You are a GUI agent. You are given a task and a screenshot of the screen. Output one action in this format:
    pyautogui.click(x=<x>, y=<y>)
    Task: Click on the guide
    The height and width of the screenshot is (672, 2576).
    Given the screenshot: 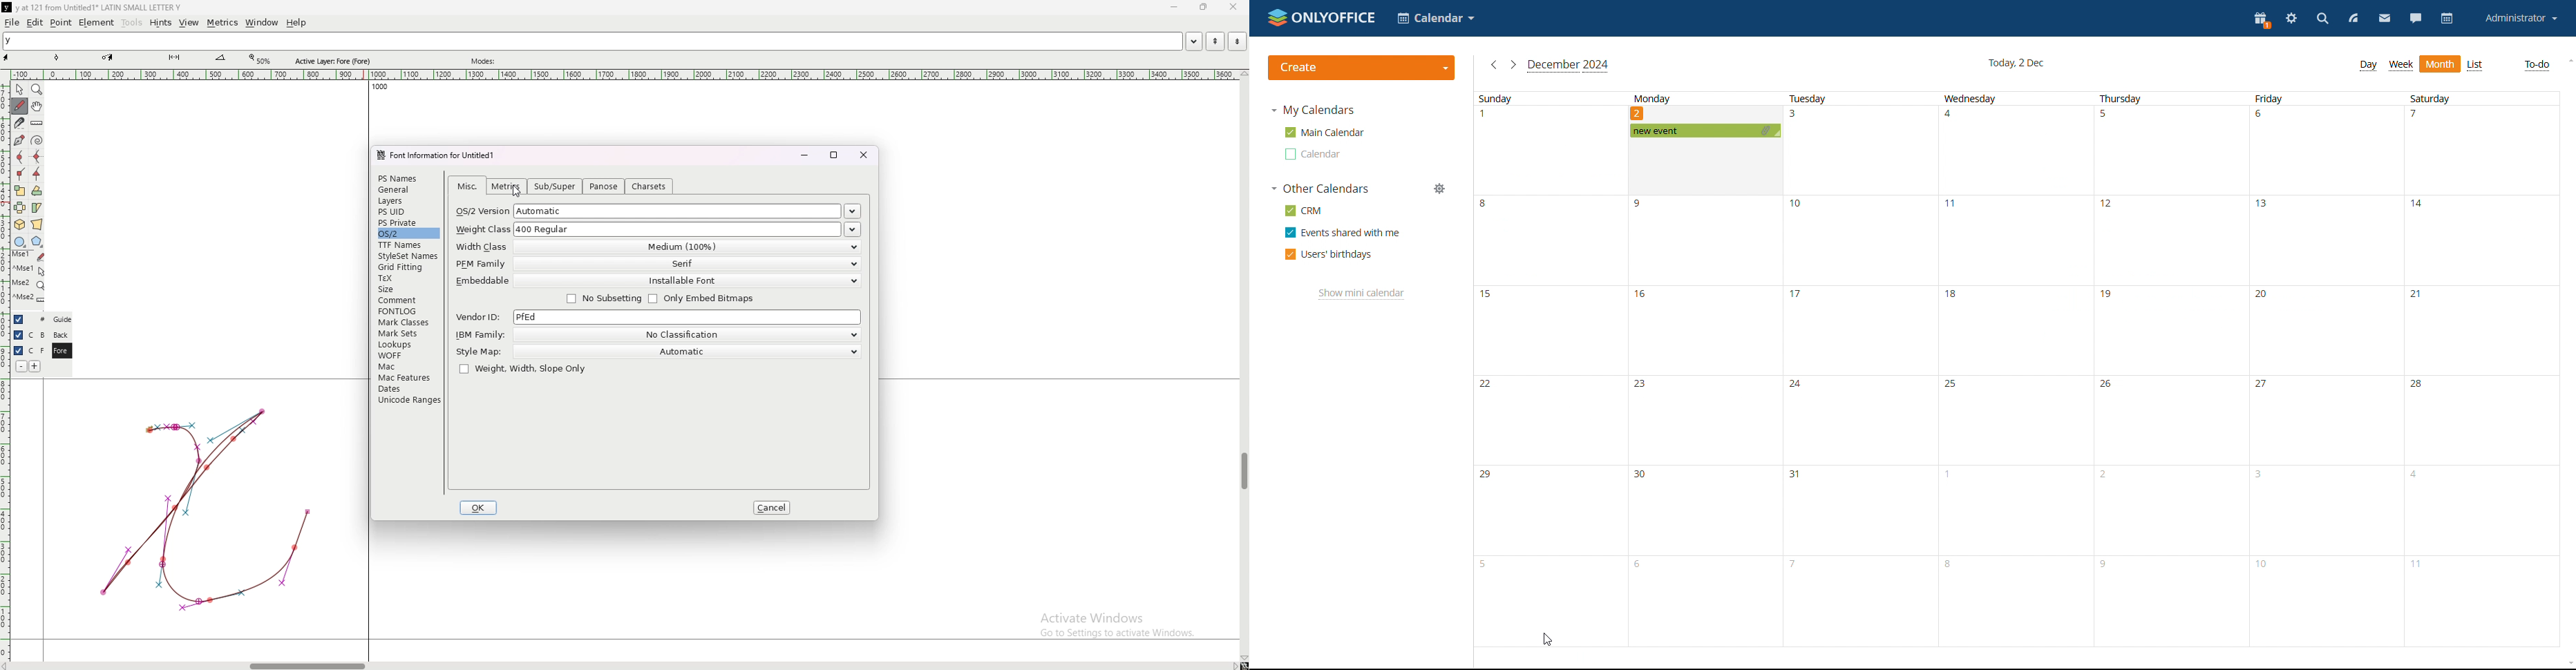 What is the action you would take?
    pyautogui.click(x=62, y=319)
    